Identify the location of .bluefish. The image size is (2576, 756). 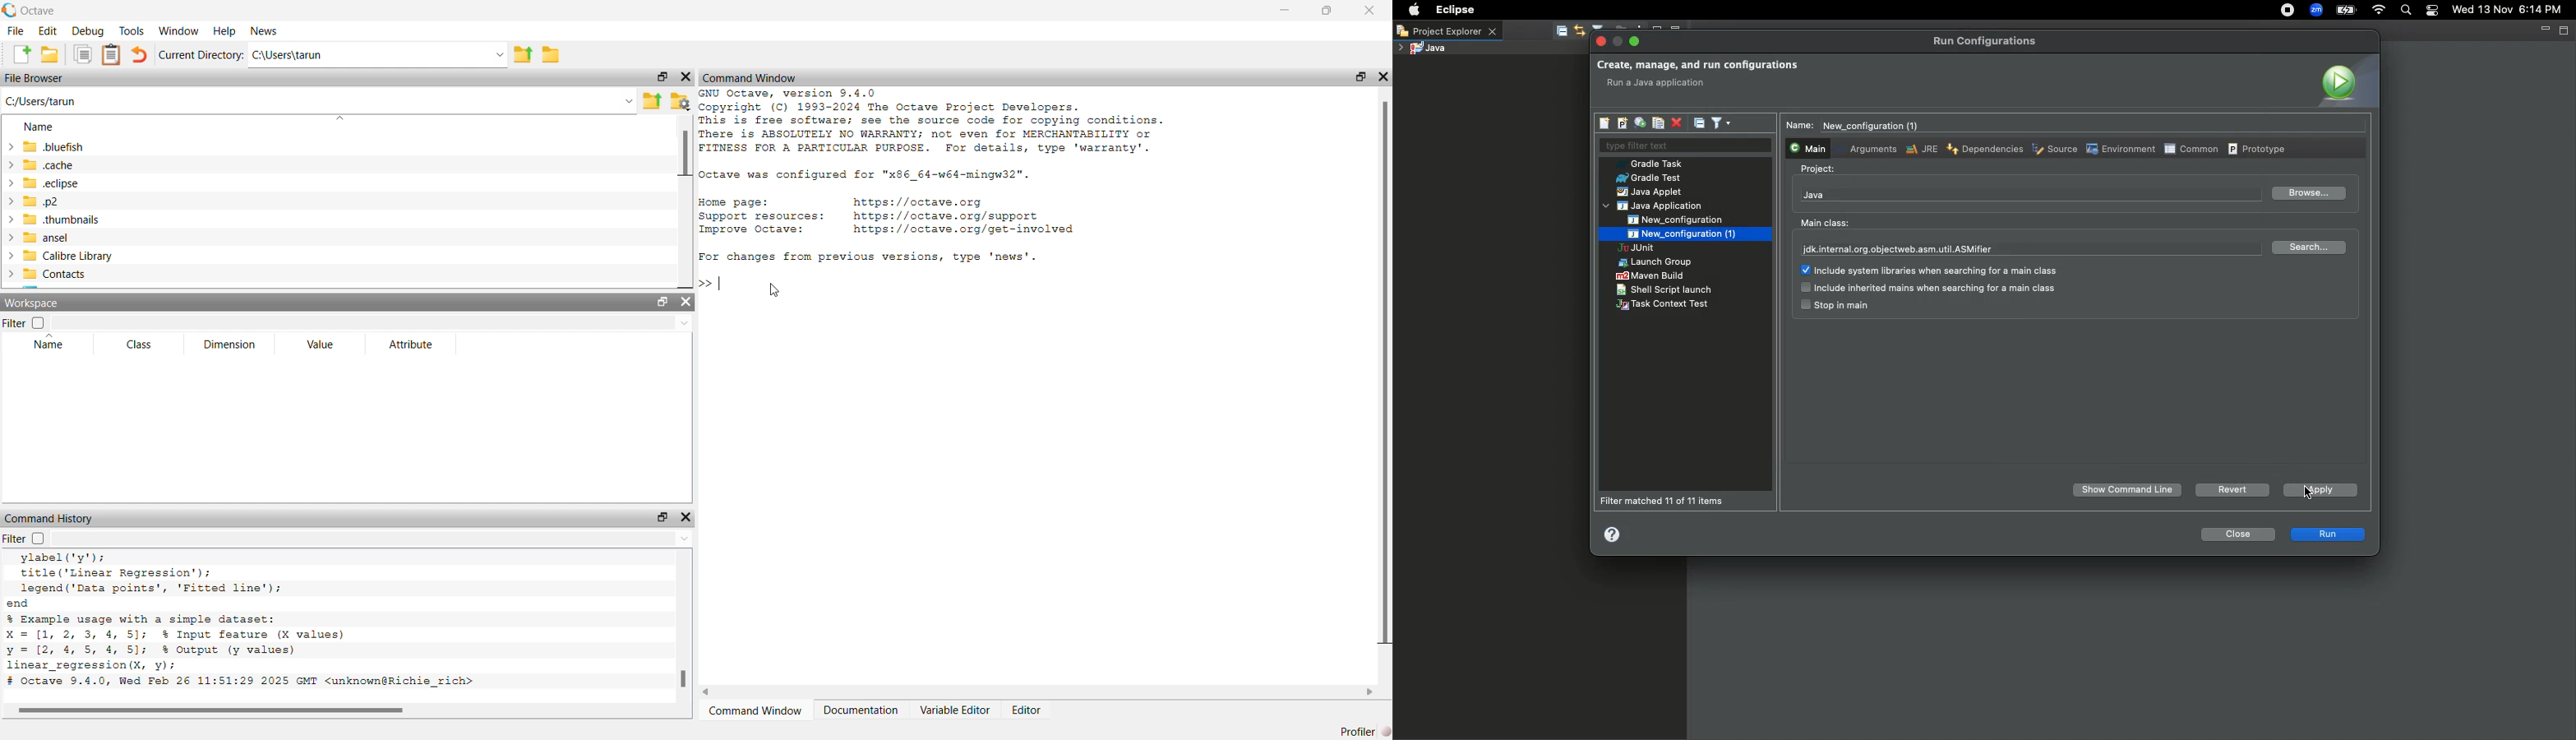
(120, 147).